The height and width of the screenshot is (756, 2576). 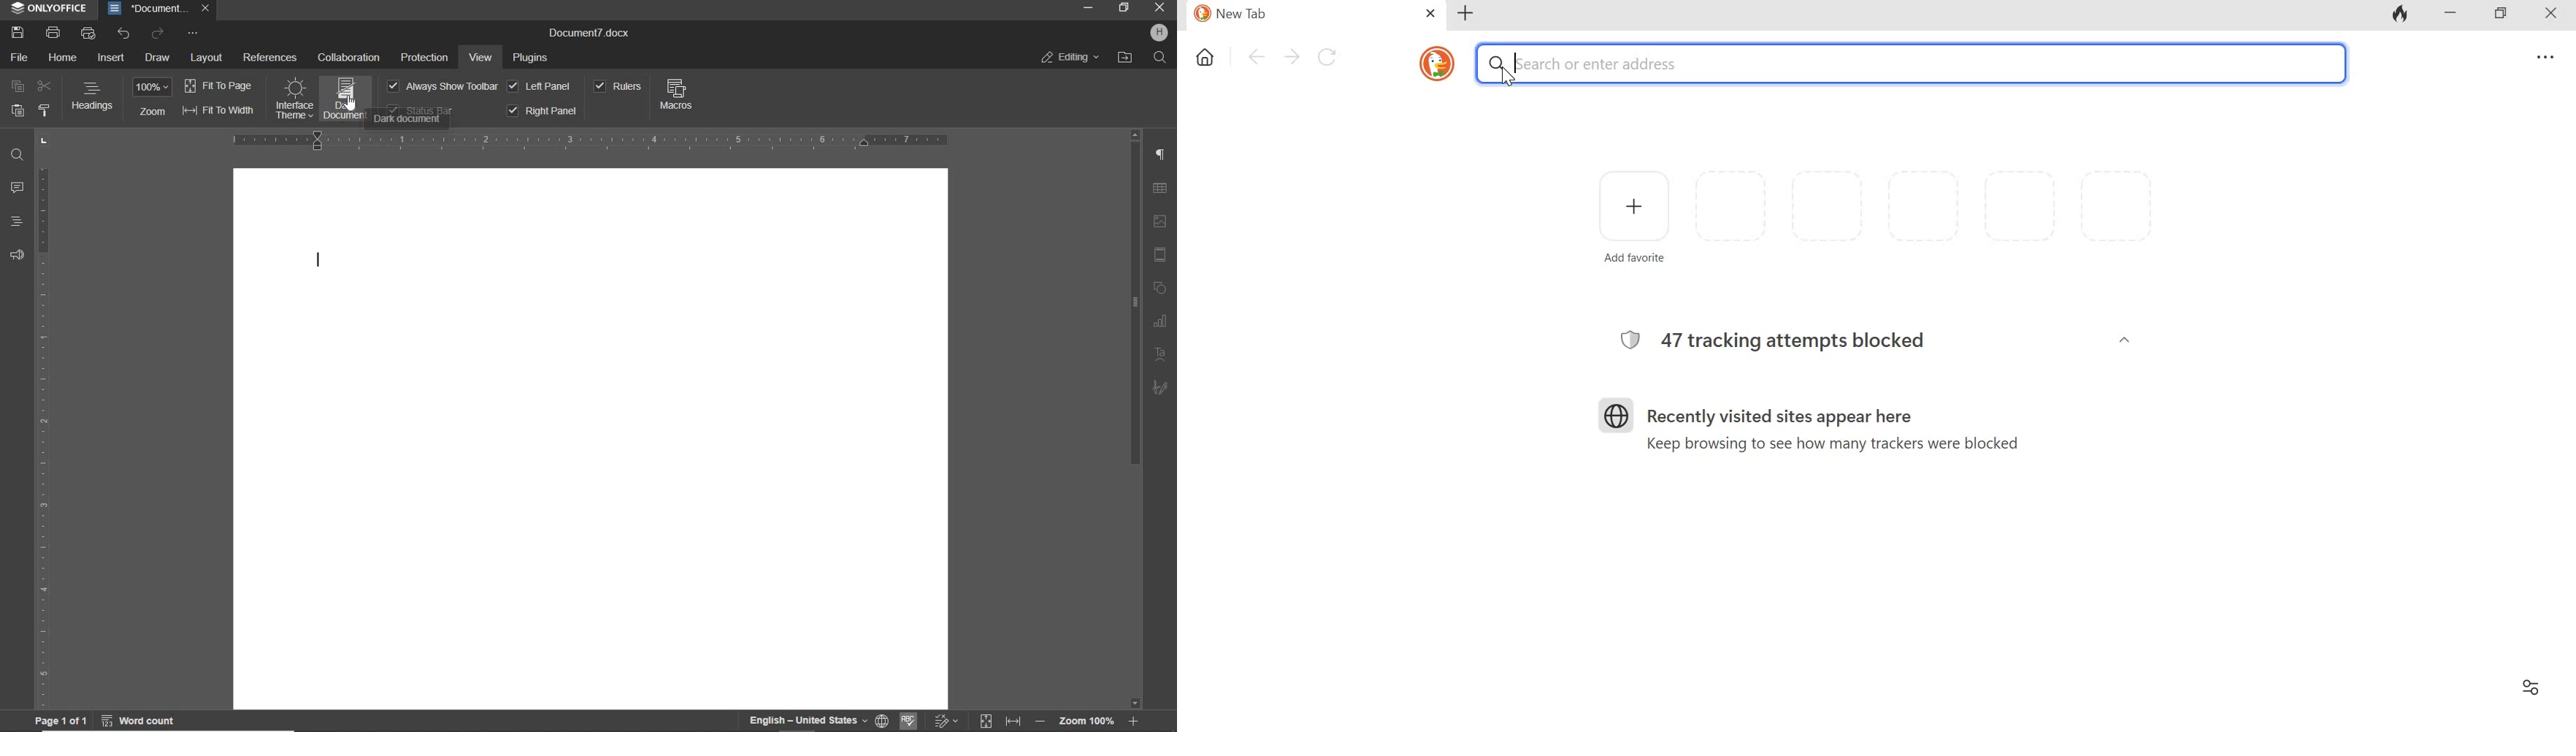 I want to click on COPY STYLE, so click(x=46, y=111).